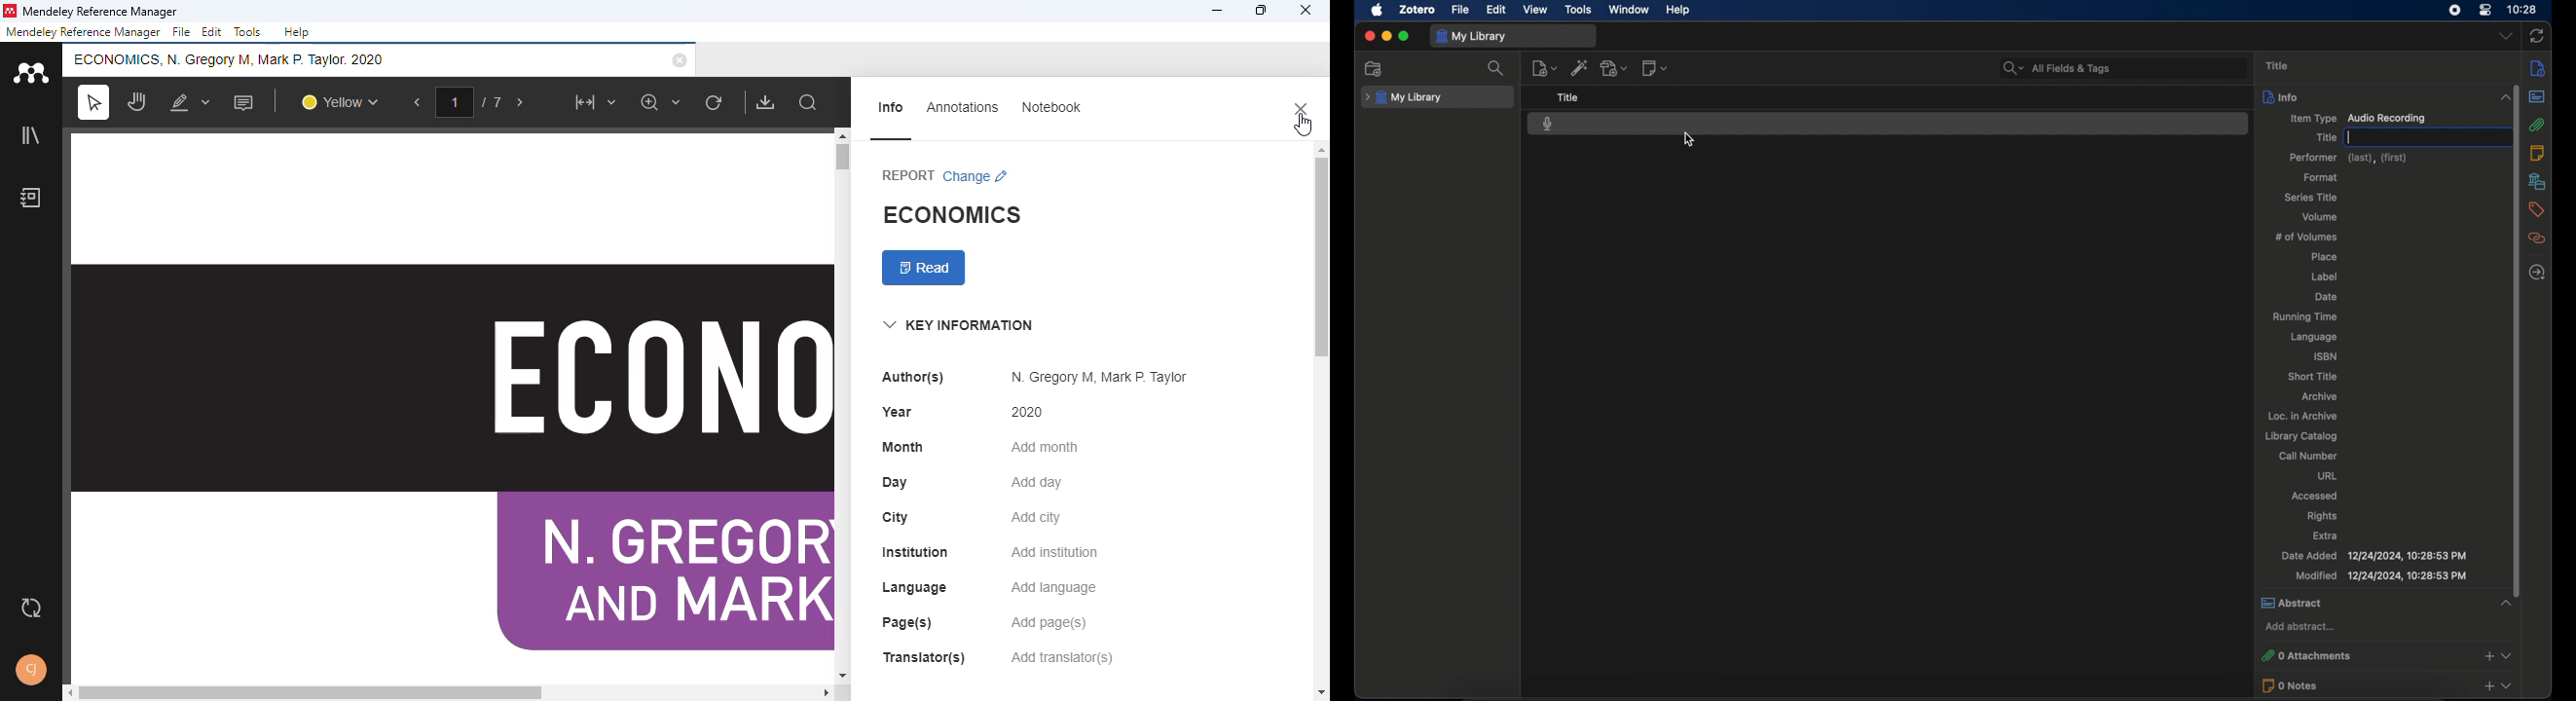 The image size is (2576, 728). Describe the element at coordinates (2540, 96) in the screenshot. I see `abstract` at that location.